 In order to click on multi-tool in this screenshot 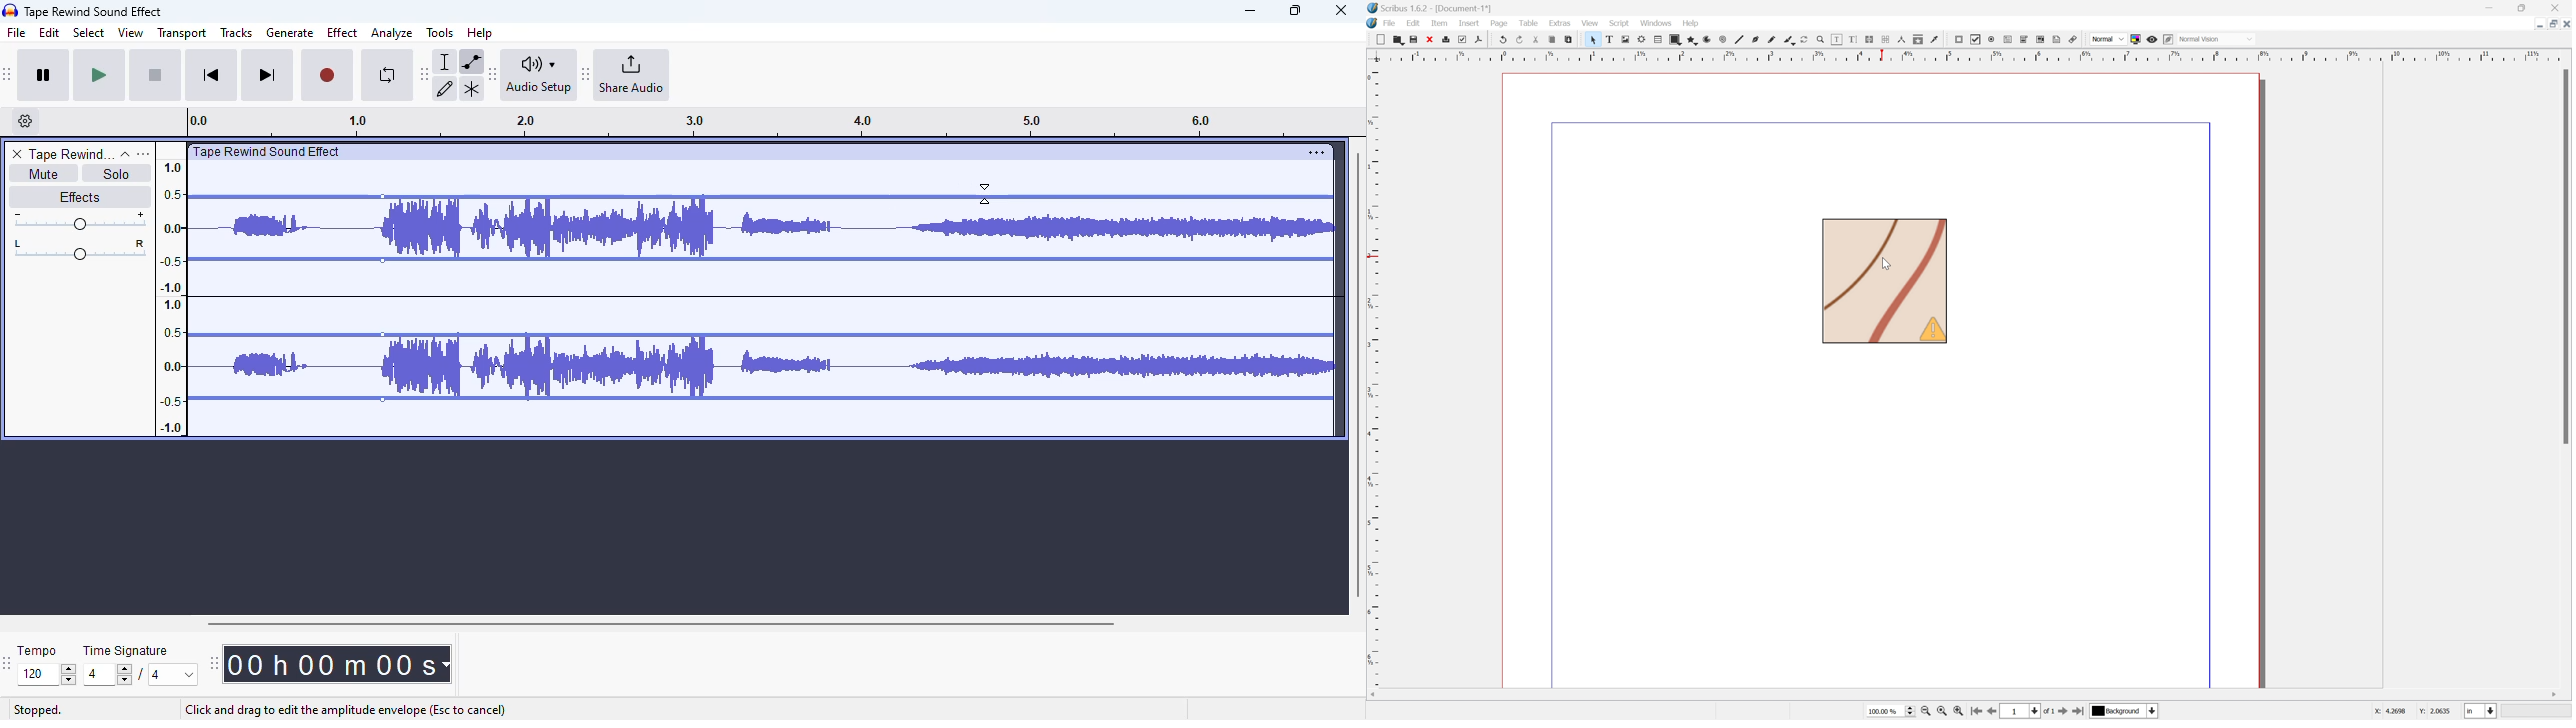, I will do `click(471, 89)`.